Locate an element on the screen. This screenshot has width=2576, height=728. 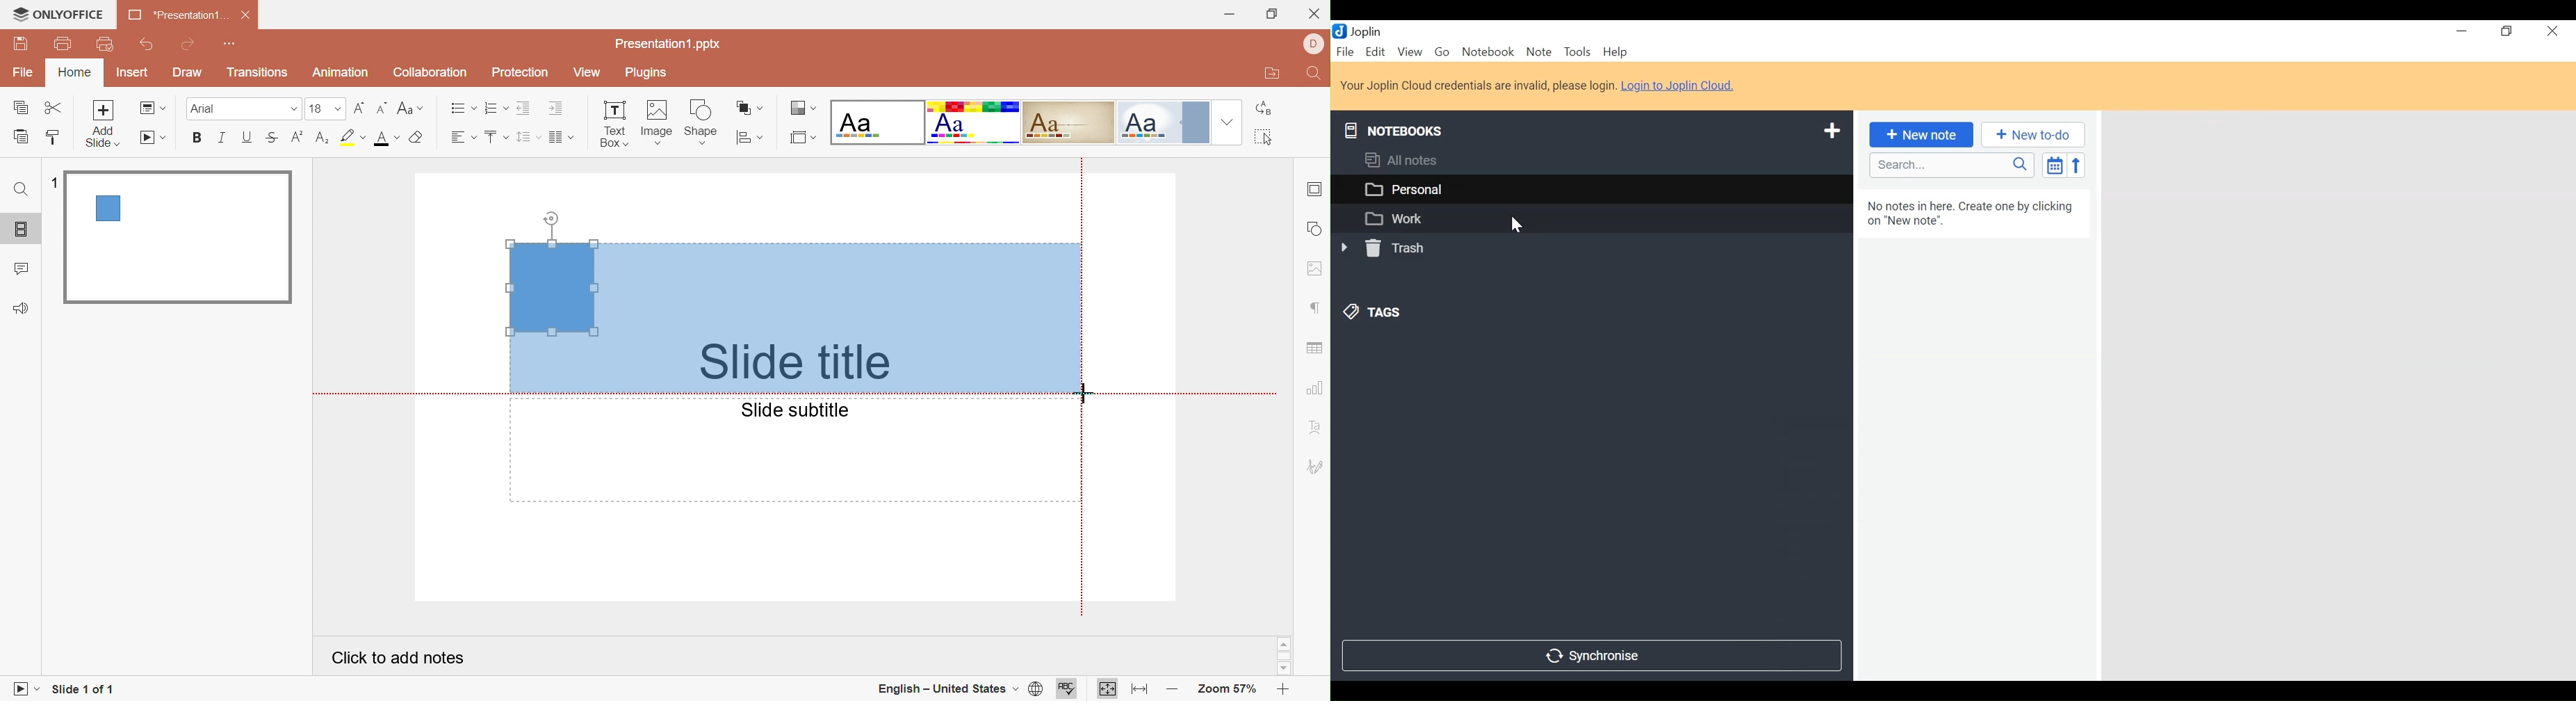
Notebooks is located at coordinates (1397, 129).